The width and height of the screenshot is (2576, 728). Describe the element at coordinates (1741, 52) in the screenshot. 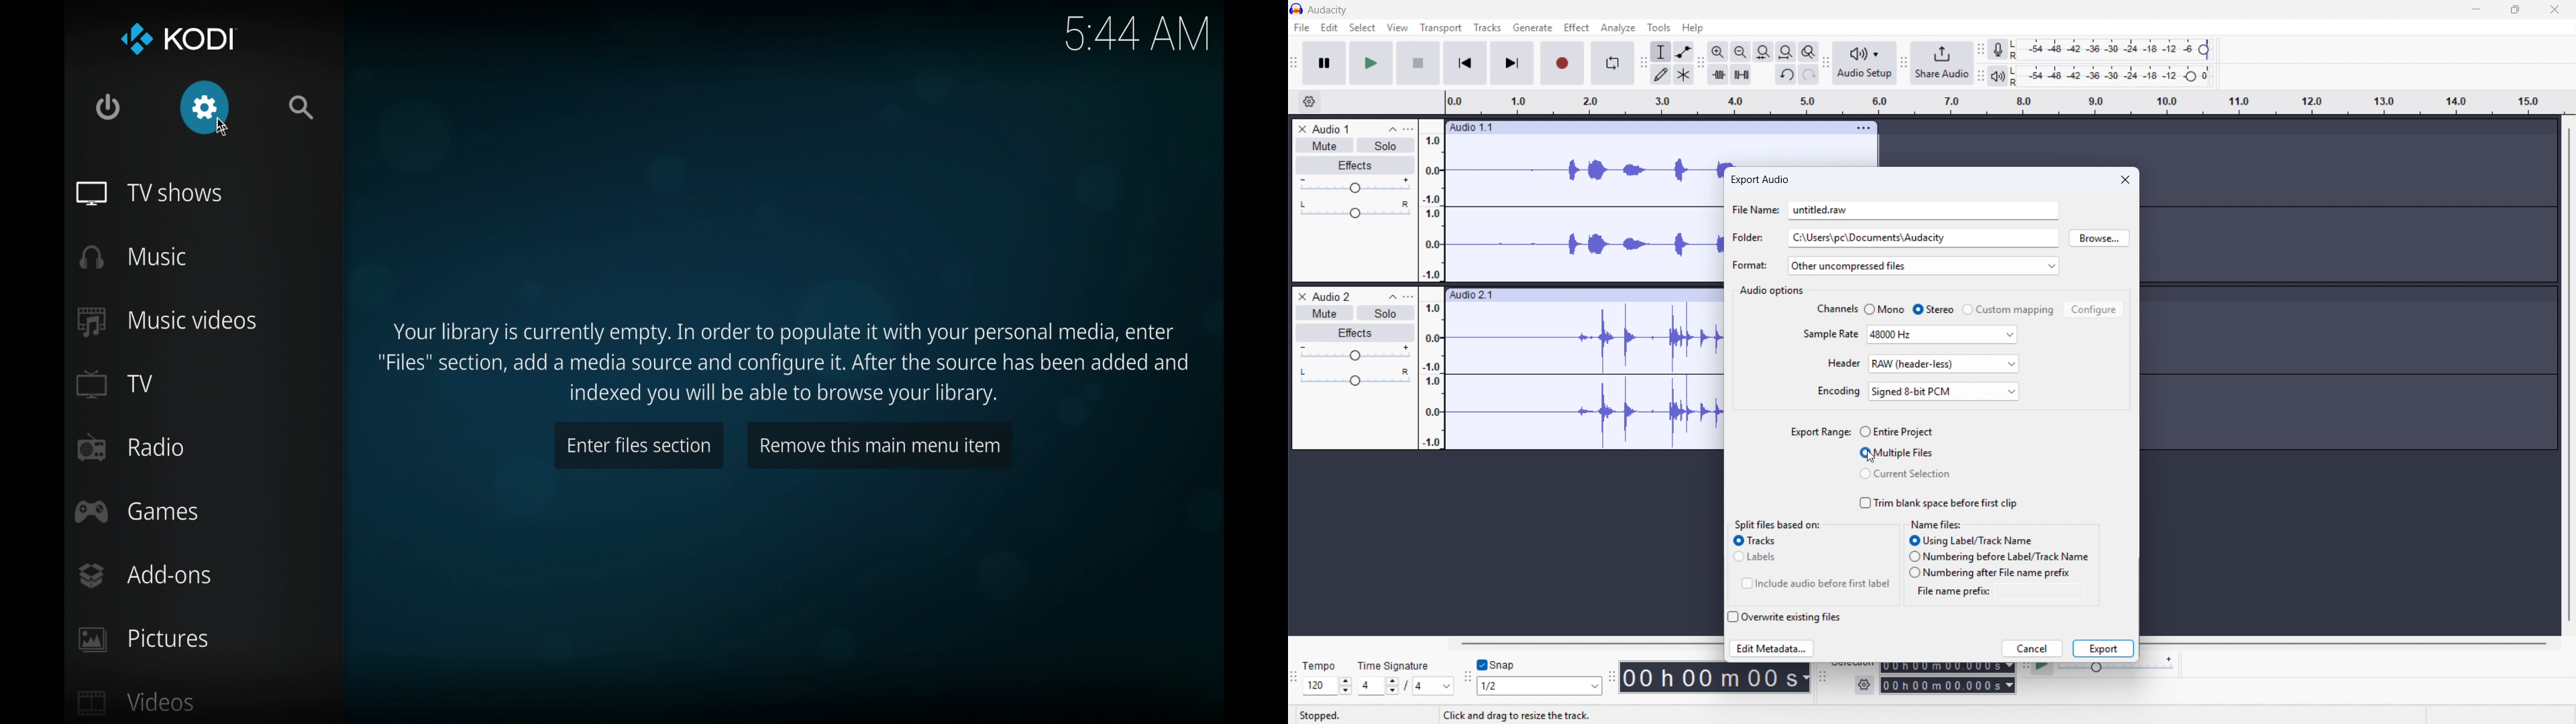

I see `Zoom out` at that location.